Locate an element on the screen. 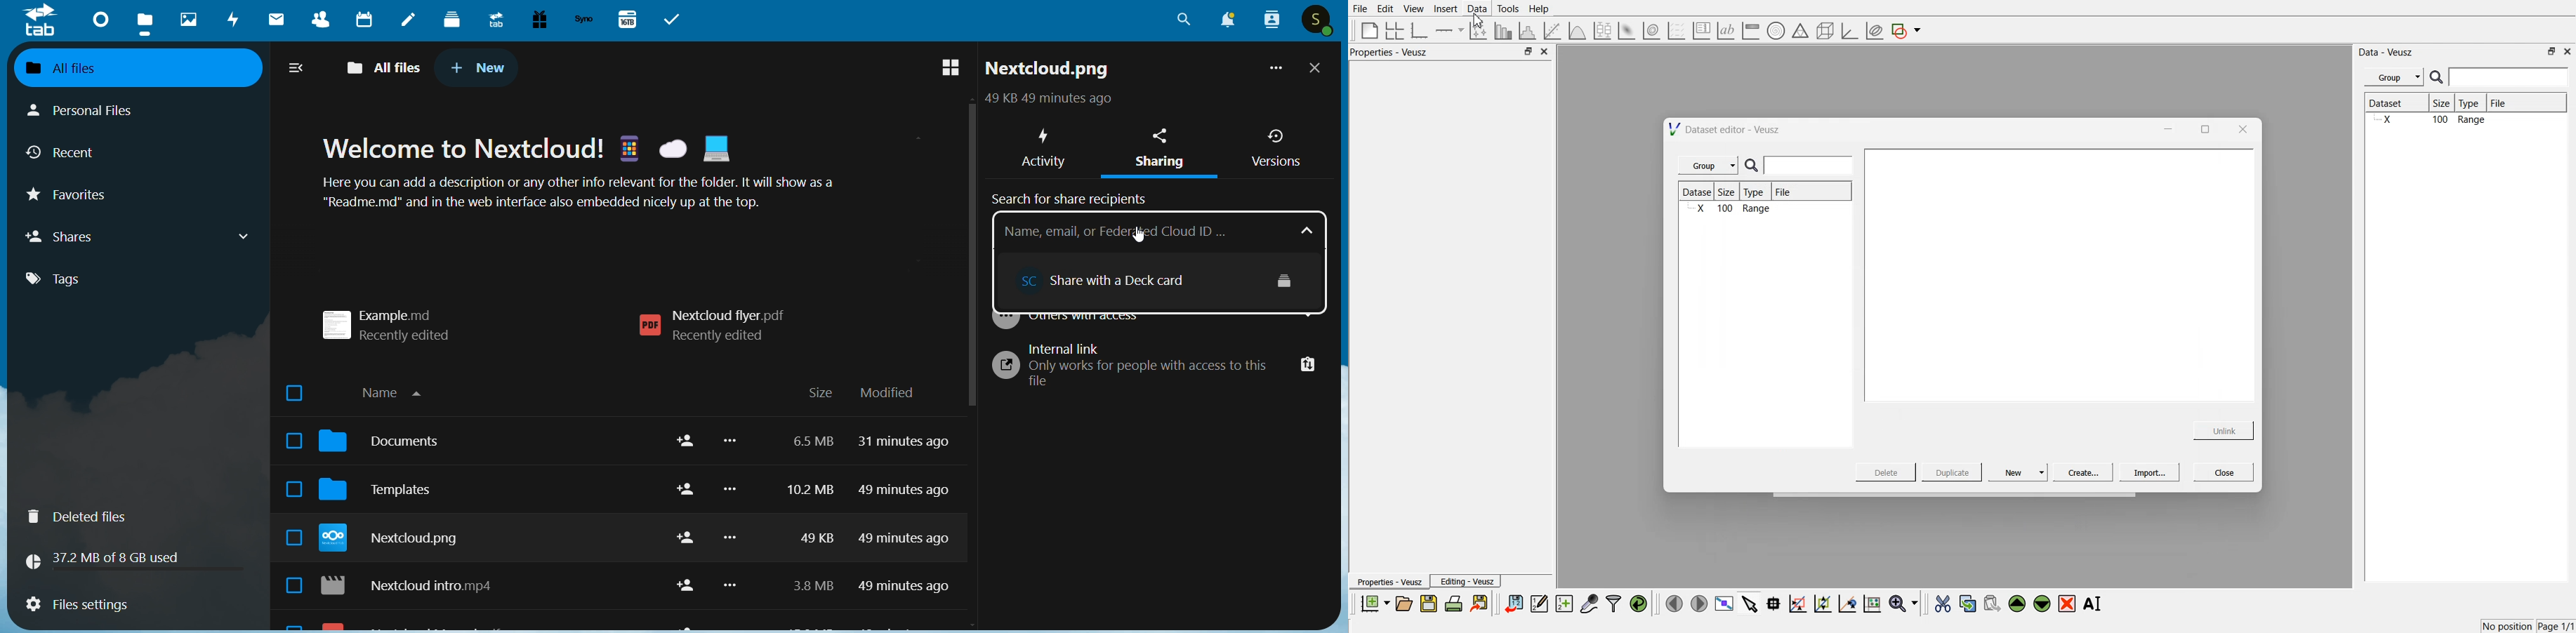 The width and height of the screenshot is (2576, 644). plot points with non-orthogonal axes is located at coordinates (1477, 30).